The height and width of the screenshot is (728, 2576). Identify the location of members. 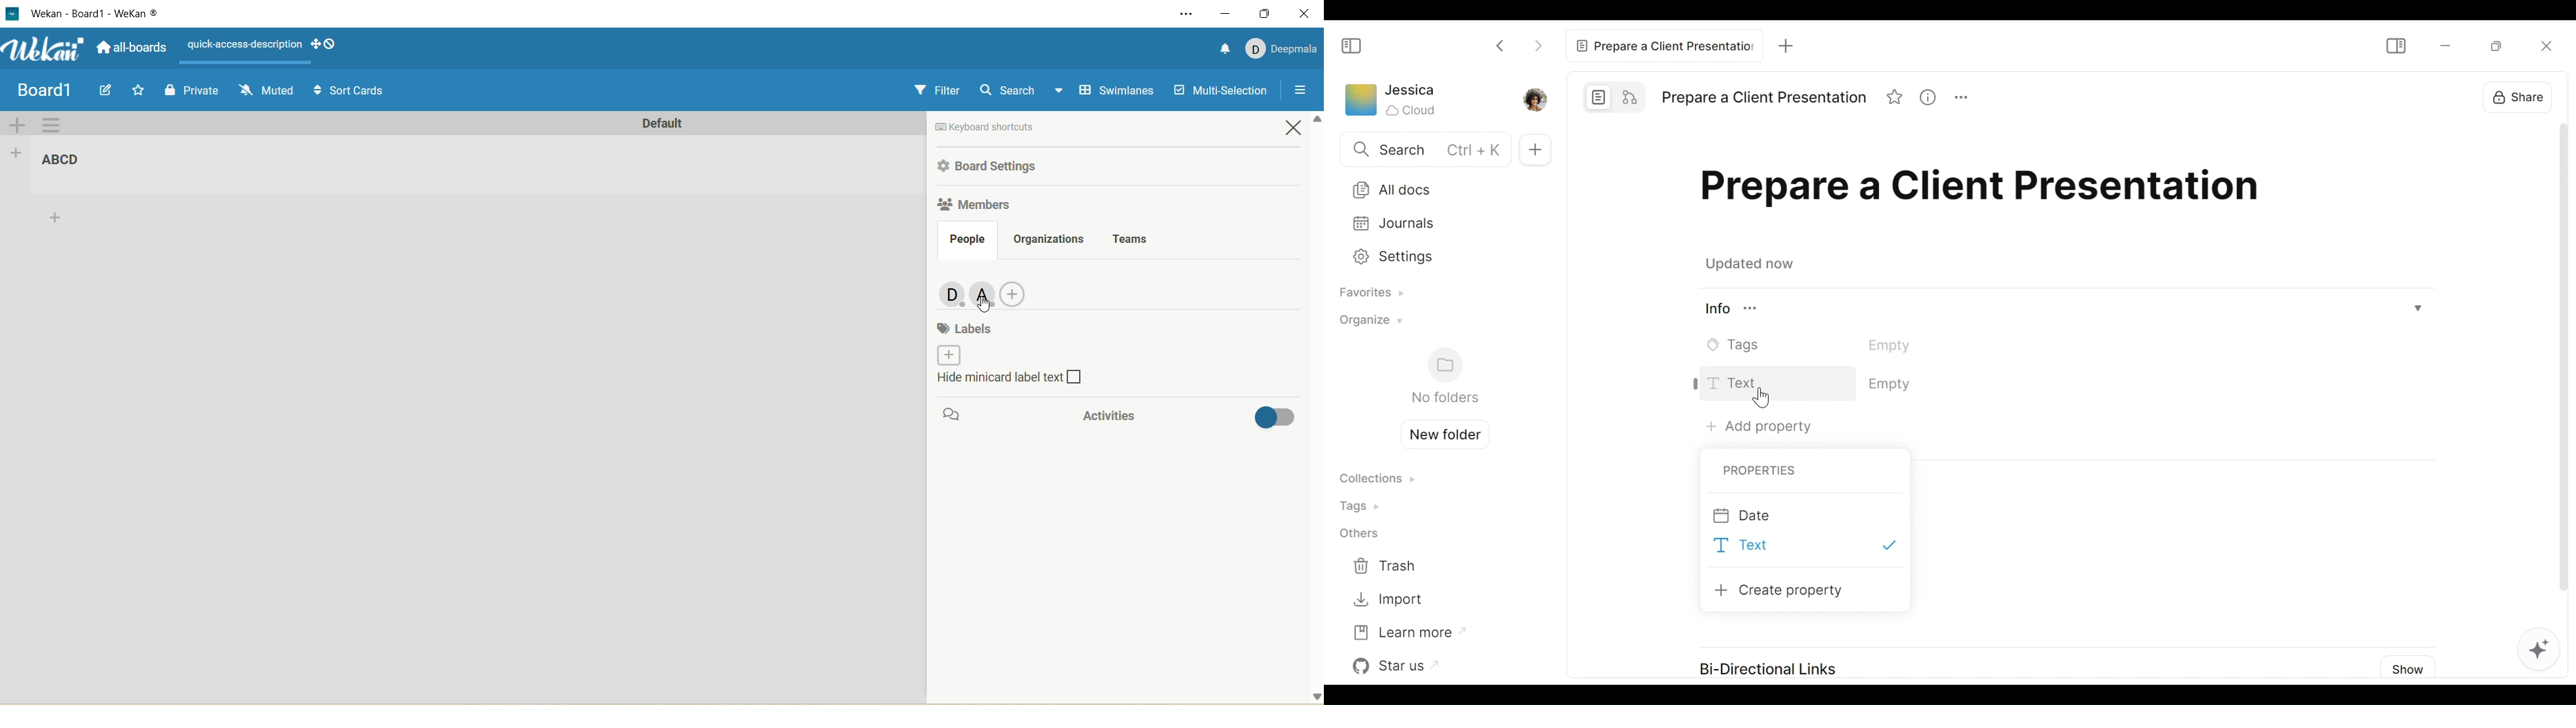
(947, 294).